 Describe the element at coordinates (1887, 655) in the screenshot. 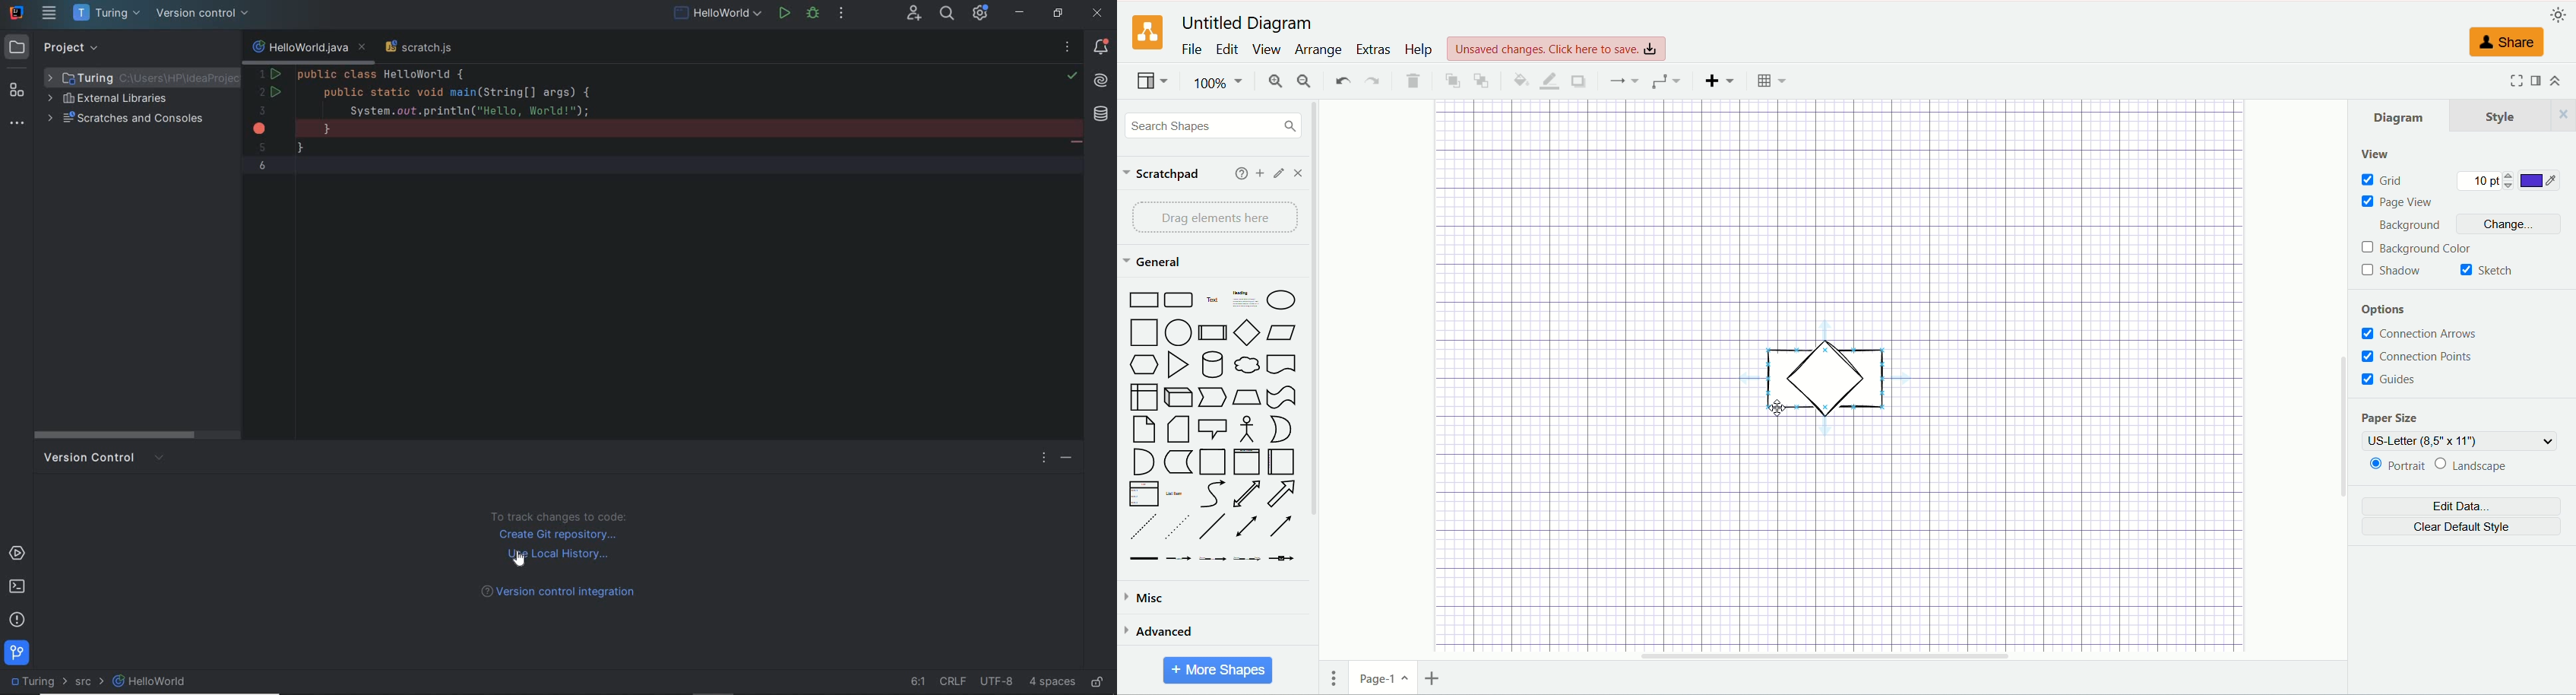

I see `horizontal scroll bar` at that location.